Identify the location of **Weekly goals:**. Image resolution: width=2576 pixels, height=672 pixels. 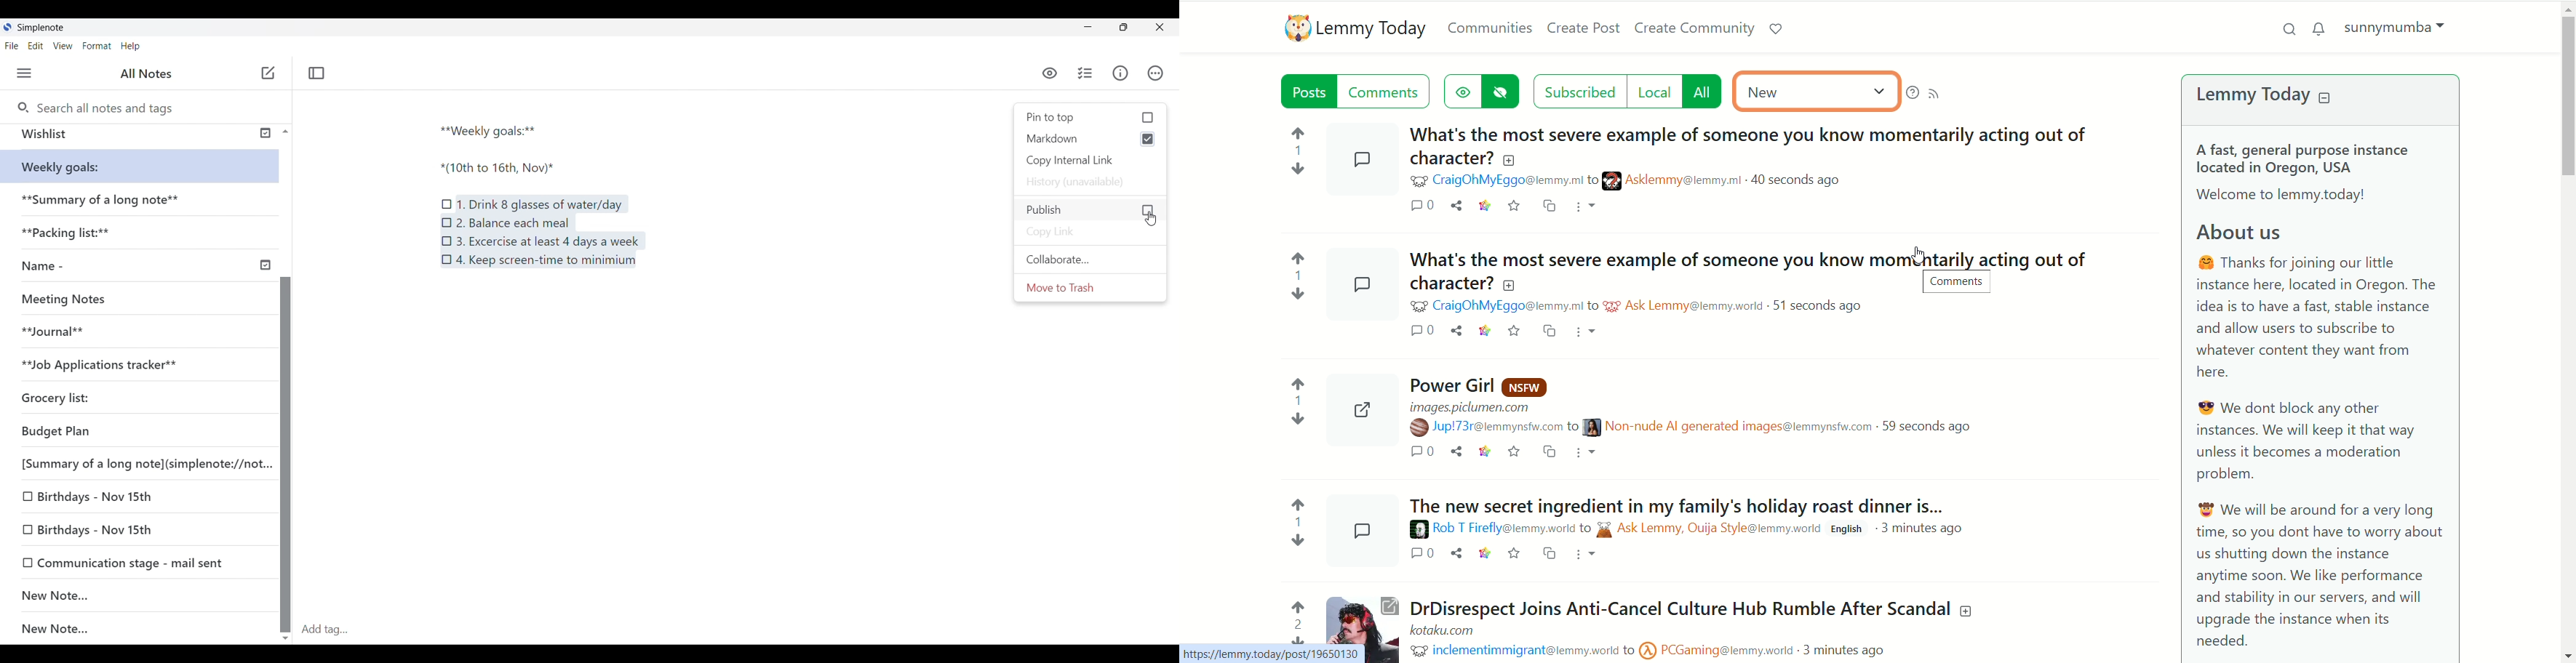
(493, 129).